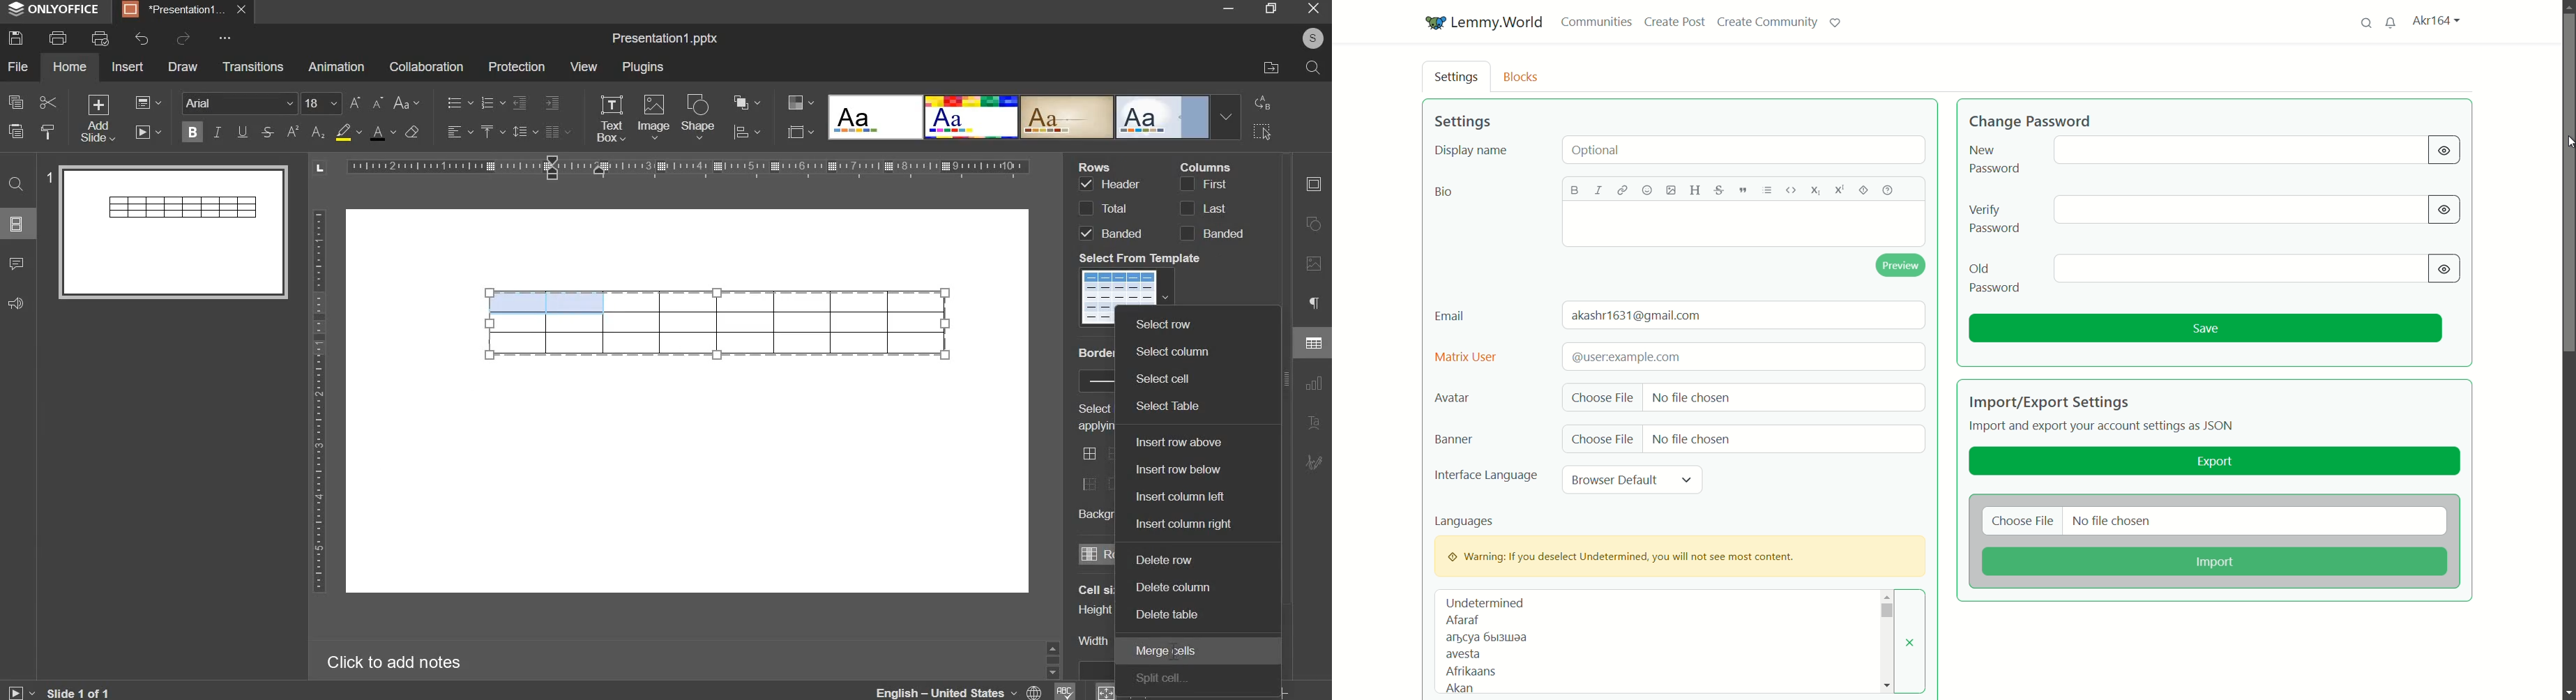 The width and height of the screenshot is (2576, 700). Describe the element at coordinates (241, 102) in the screenshot. I see `font` at that location.